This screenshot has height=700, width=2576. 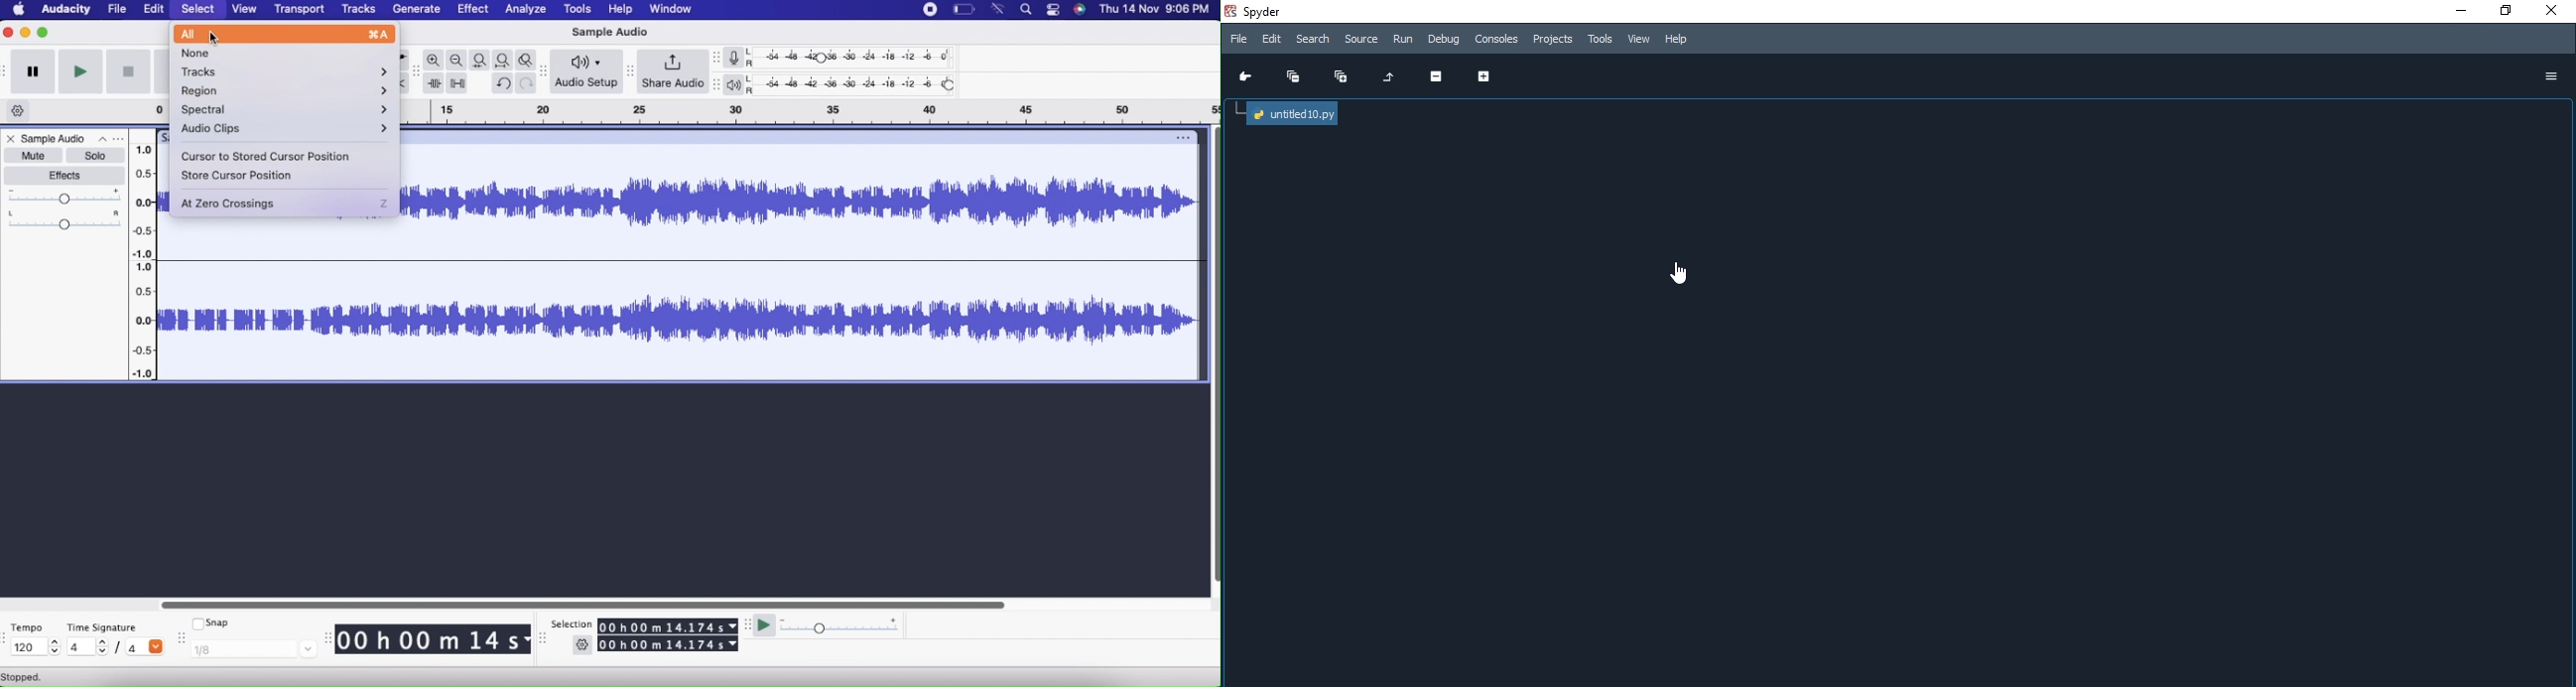 What do you see at coordinates (1601, 39) in the screenshot?
I see `Tools` at bounding box center [1601, 39].